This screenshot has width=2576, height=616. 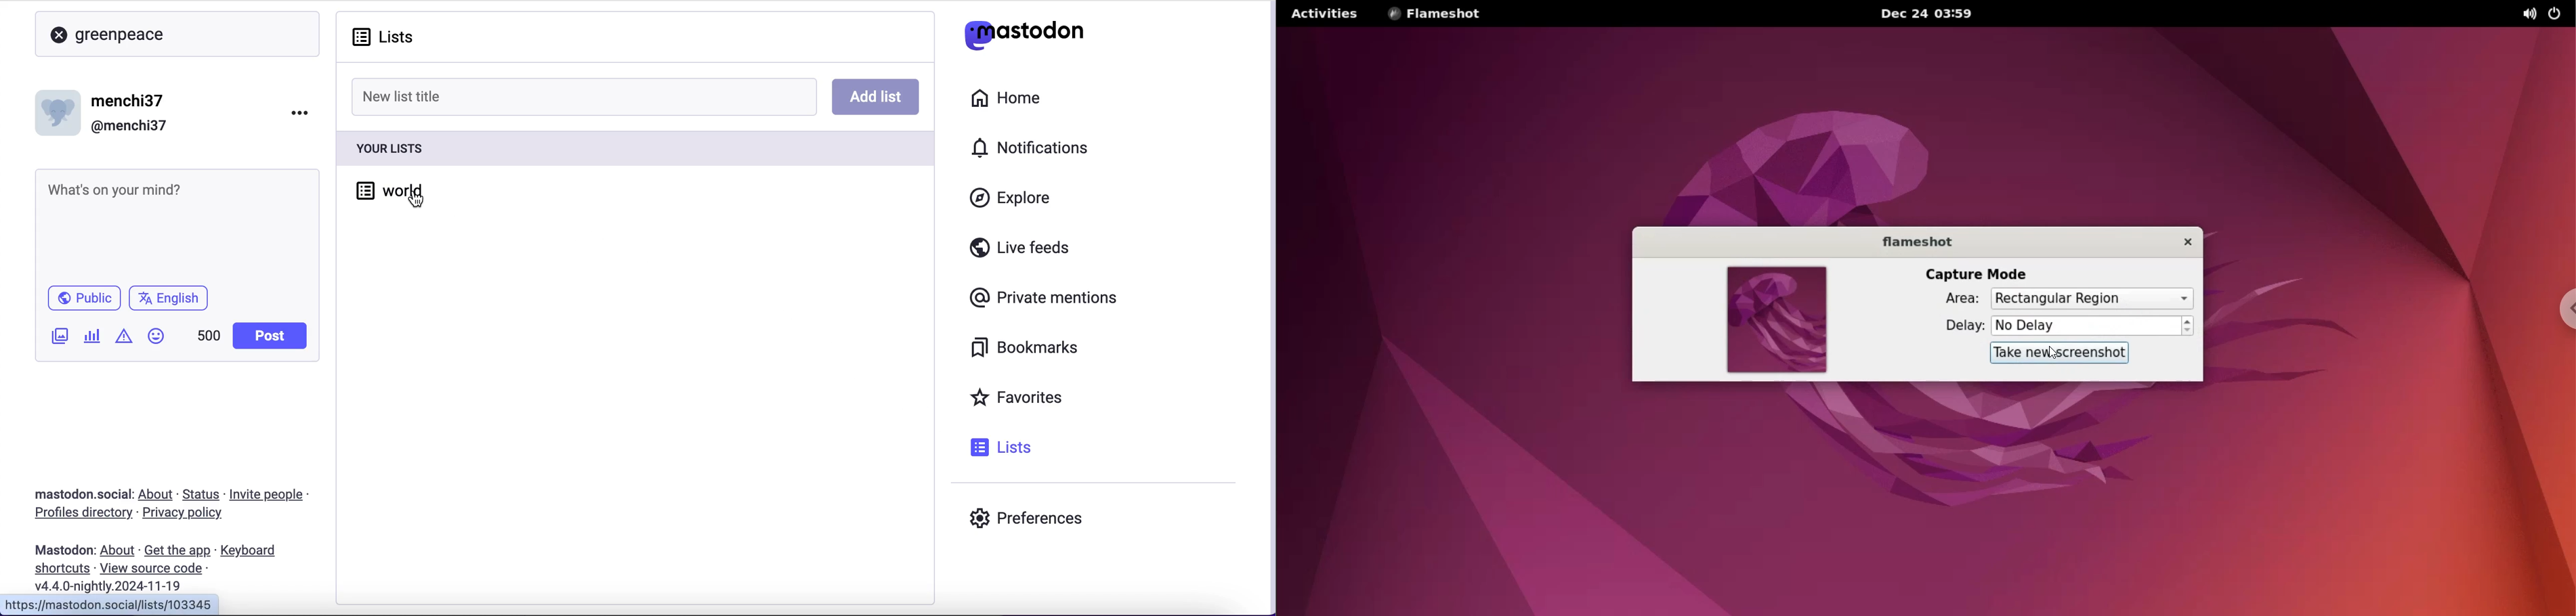 What do you see at coordinates (1024, 32) in the screenshot?
I see `mastodon logo` at bounding box center [1024, 32].